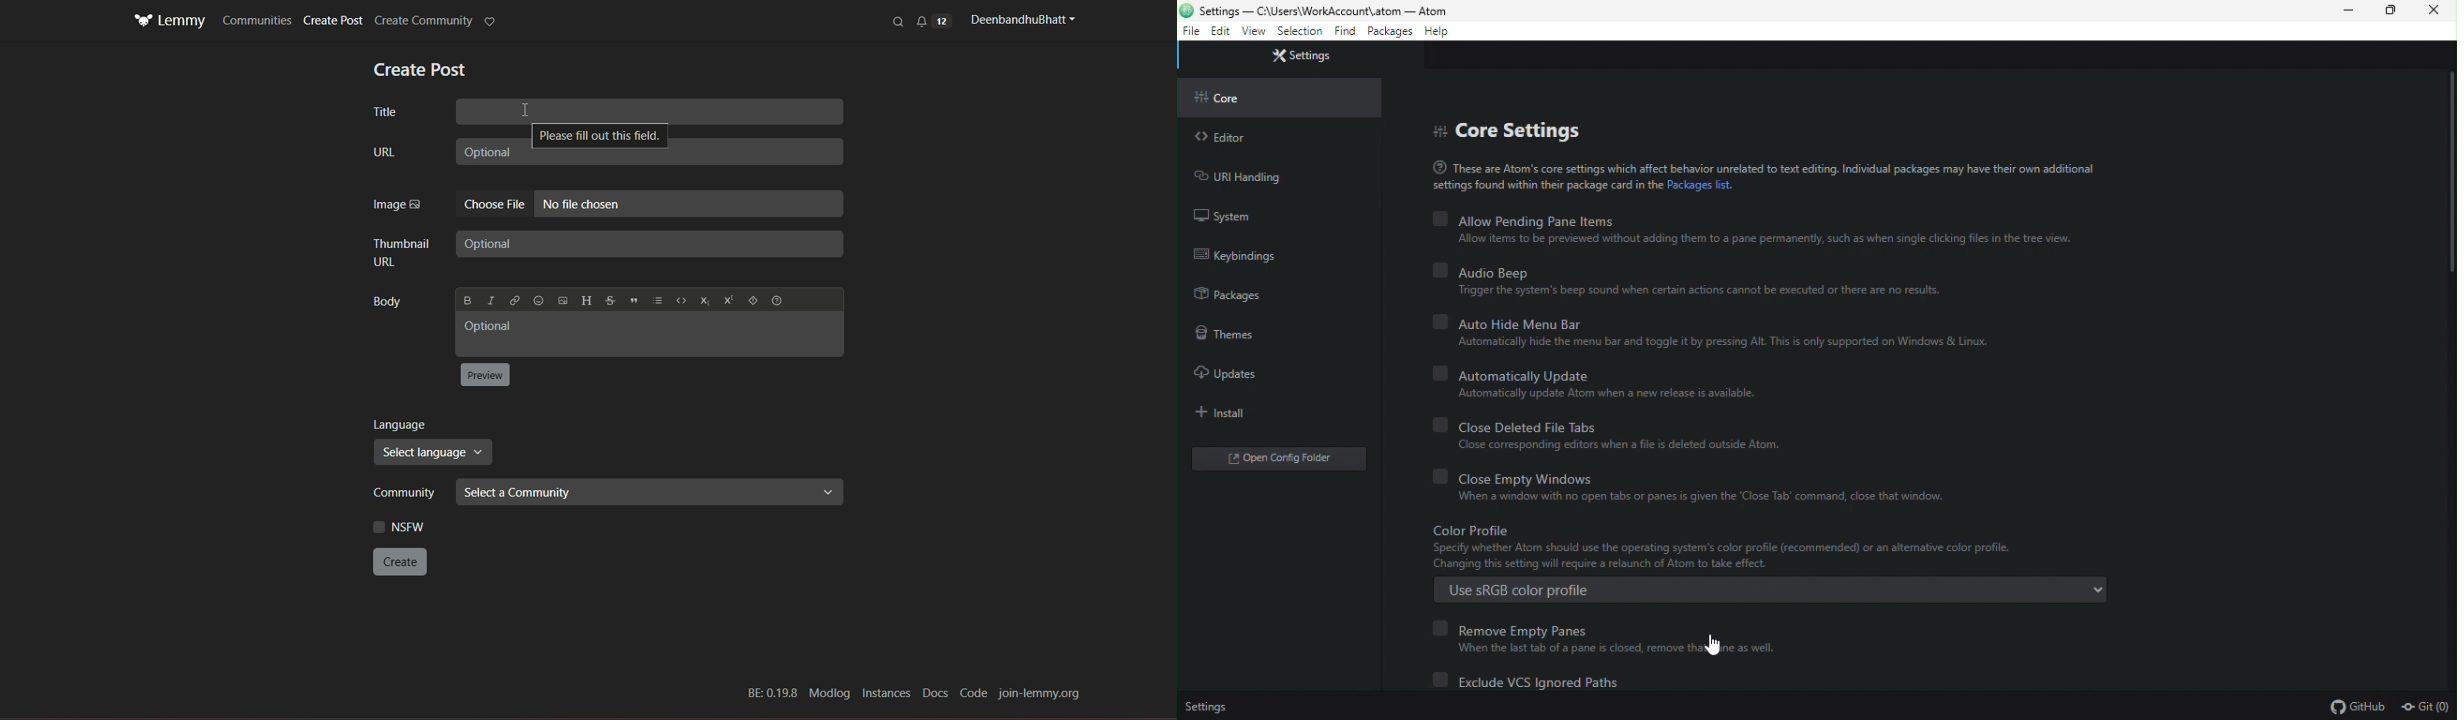 Image resolution: width=2464 pixels, height=728 pixels. Describe the element at coordinates (900, 21) in the screenshot. I see `search` at that location.